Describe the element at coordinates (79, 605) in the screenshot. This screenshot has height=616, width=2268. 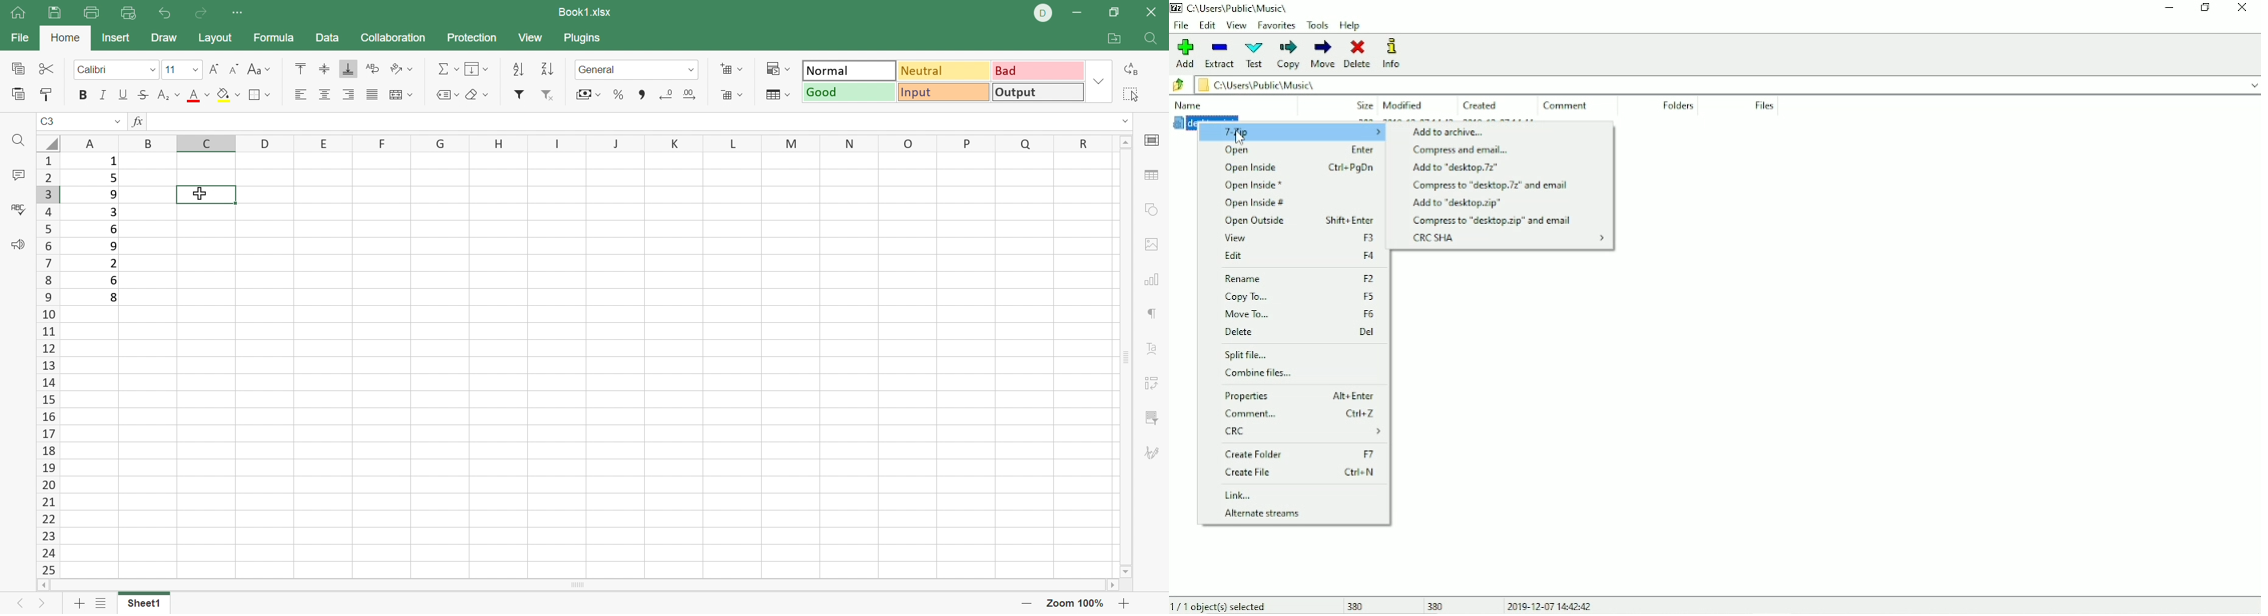
I see `Add sheet` at that location.